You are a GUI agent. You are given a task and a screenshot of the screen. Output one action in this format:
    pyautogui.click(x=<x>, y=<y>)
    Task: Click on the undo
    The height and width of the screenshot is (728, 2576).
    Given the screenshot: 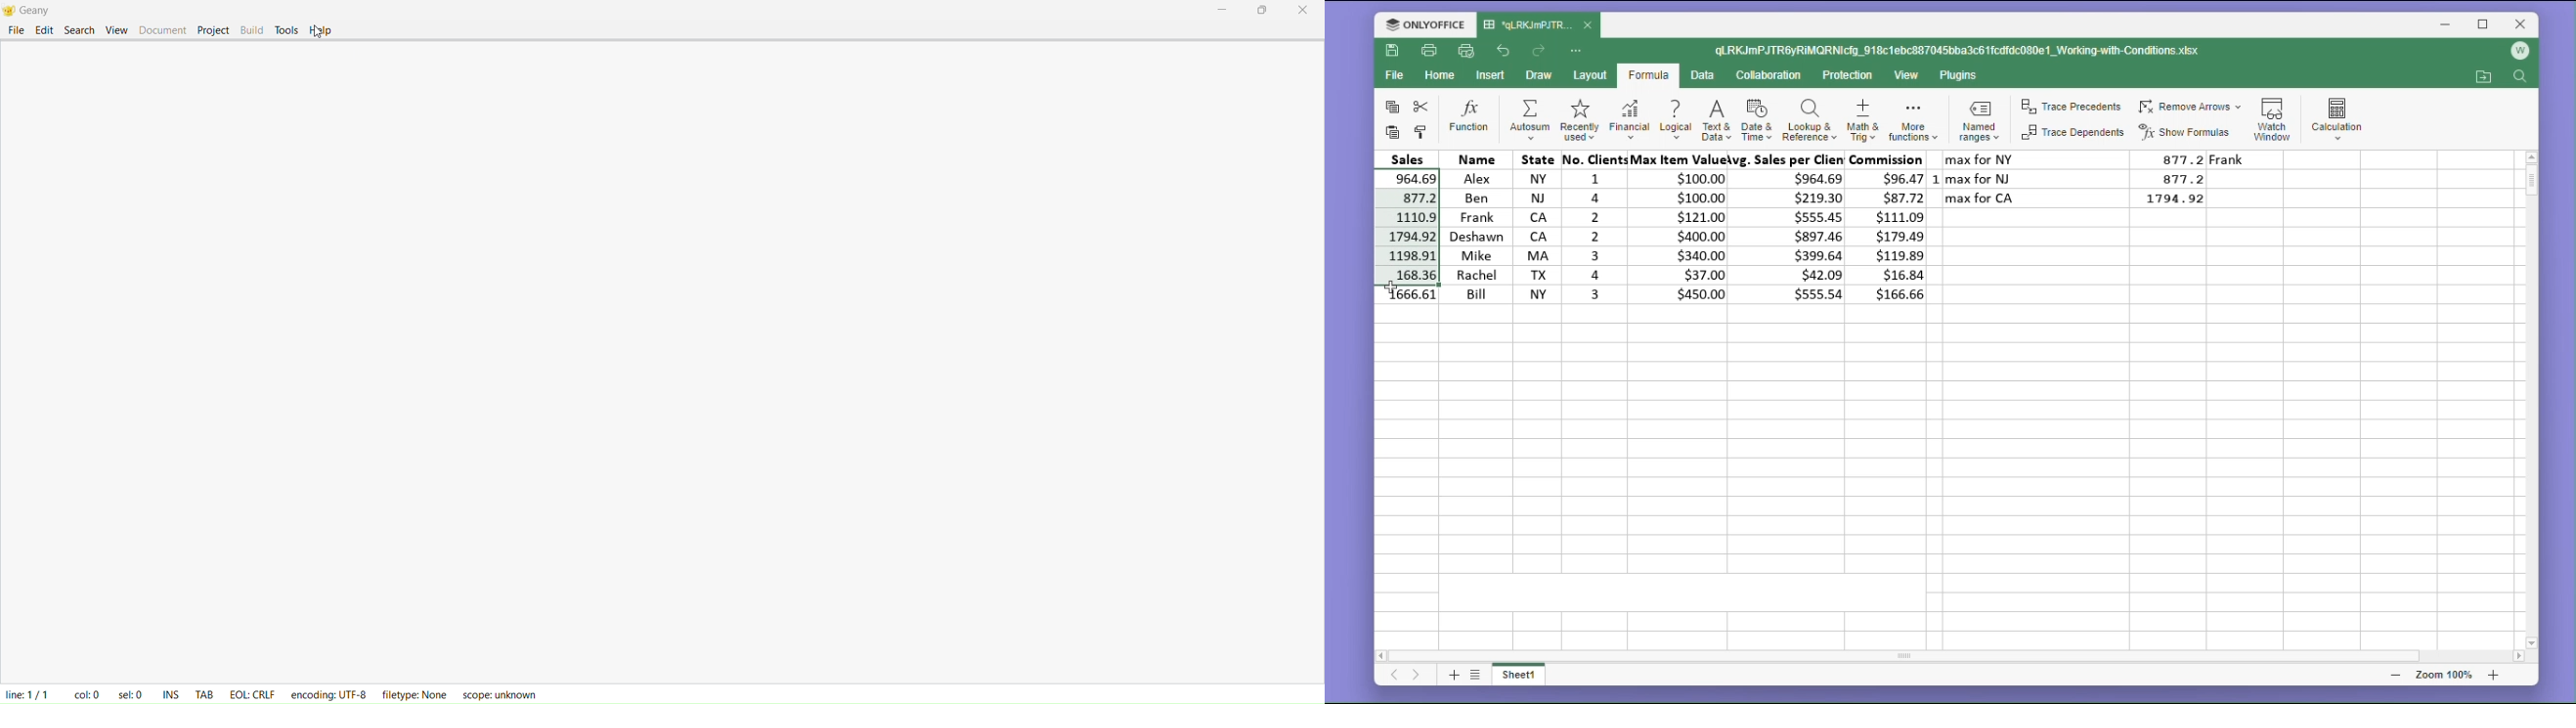 What is the action you would take?
    pyautogui.click(x=1504, y=49)
    